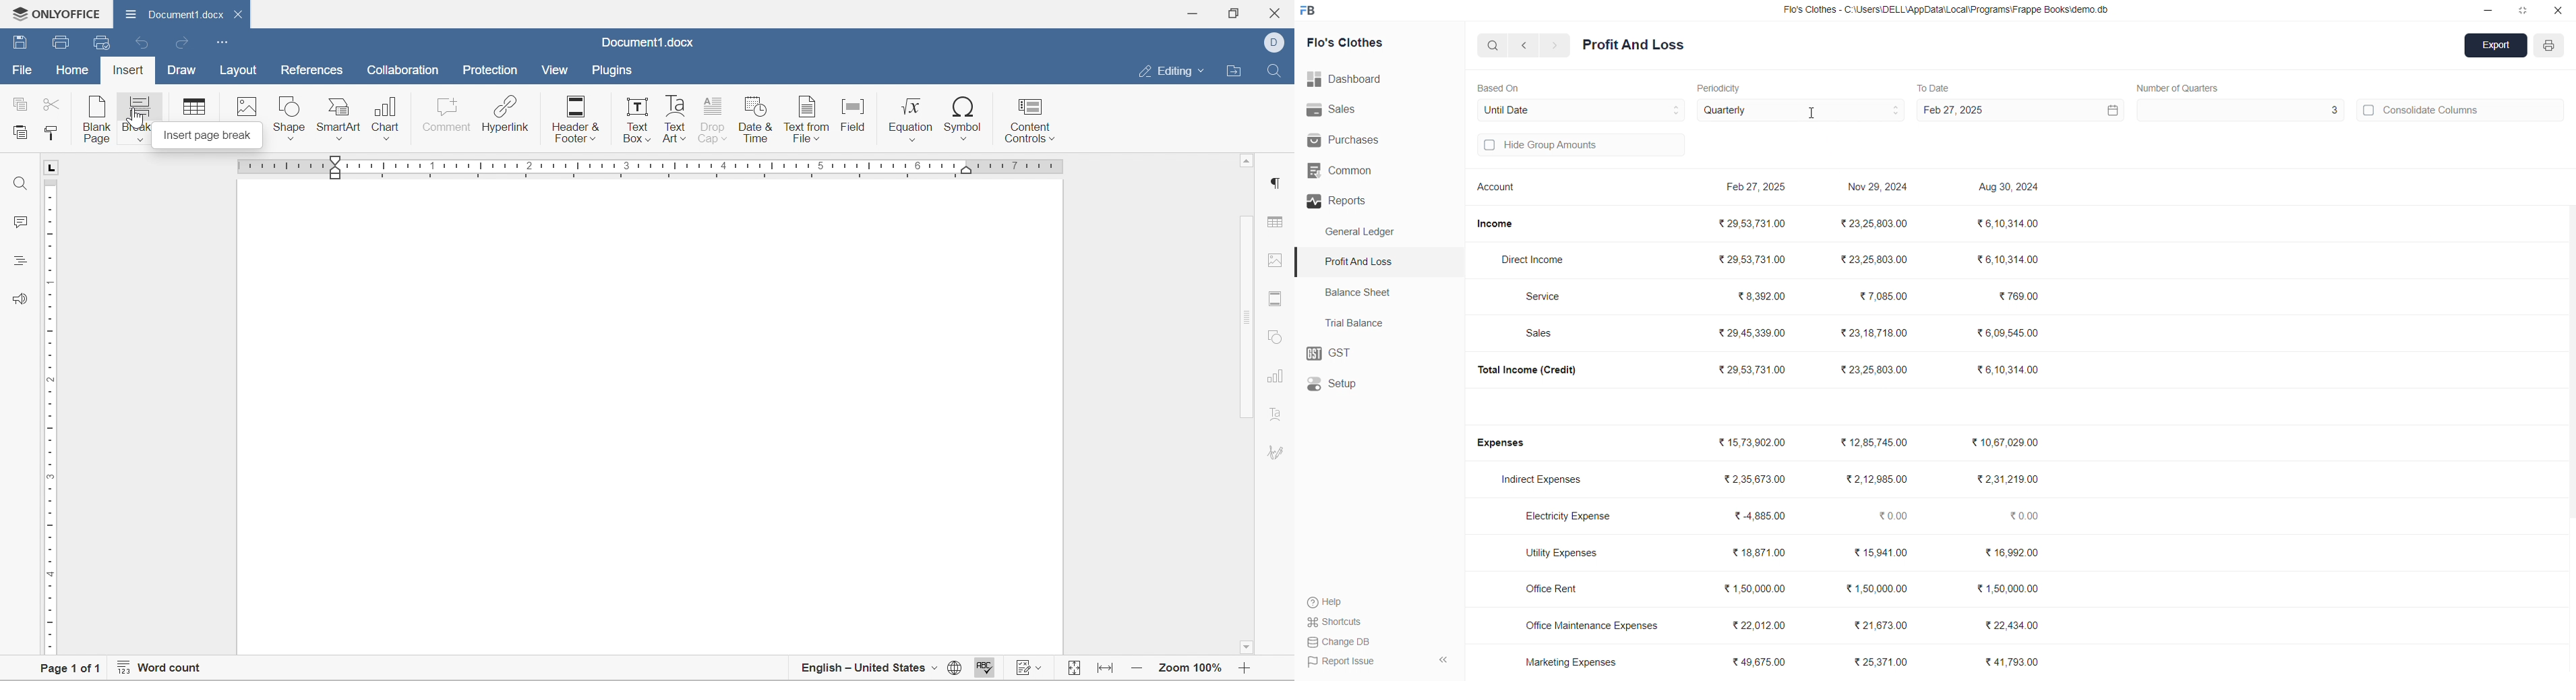  I want to click on Indirect Expenses, so click(1546, 481).